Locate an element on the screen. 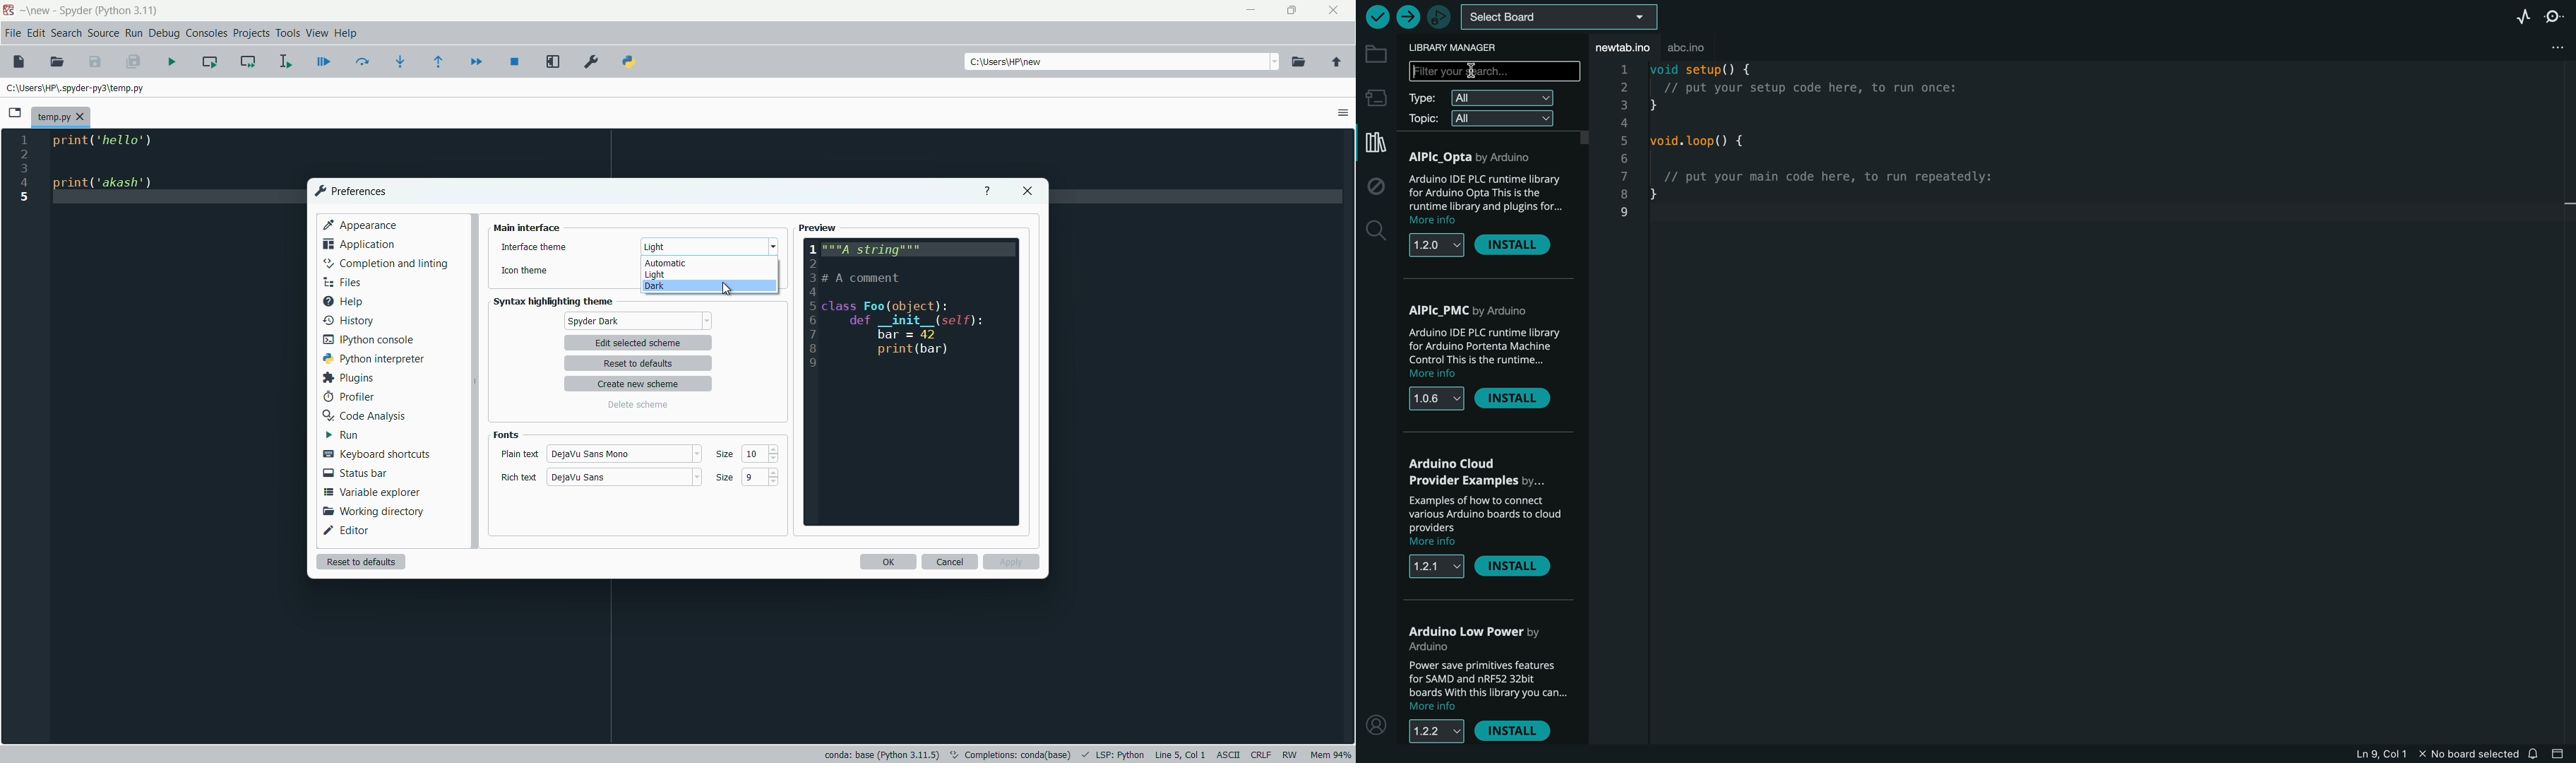  help is located at coordinates (986, 192).